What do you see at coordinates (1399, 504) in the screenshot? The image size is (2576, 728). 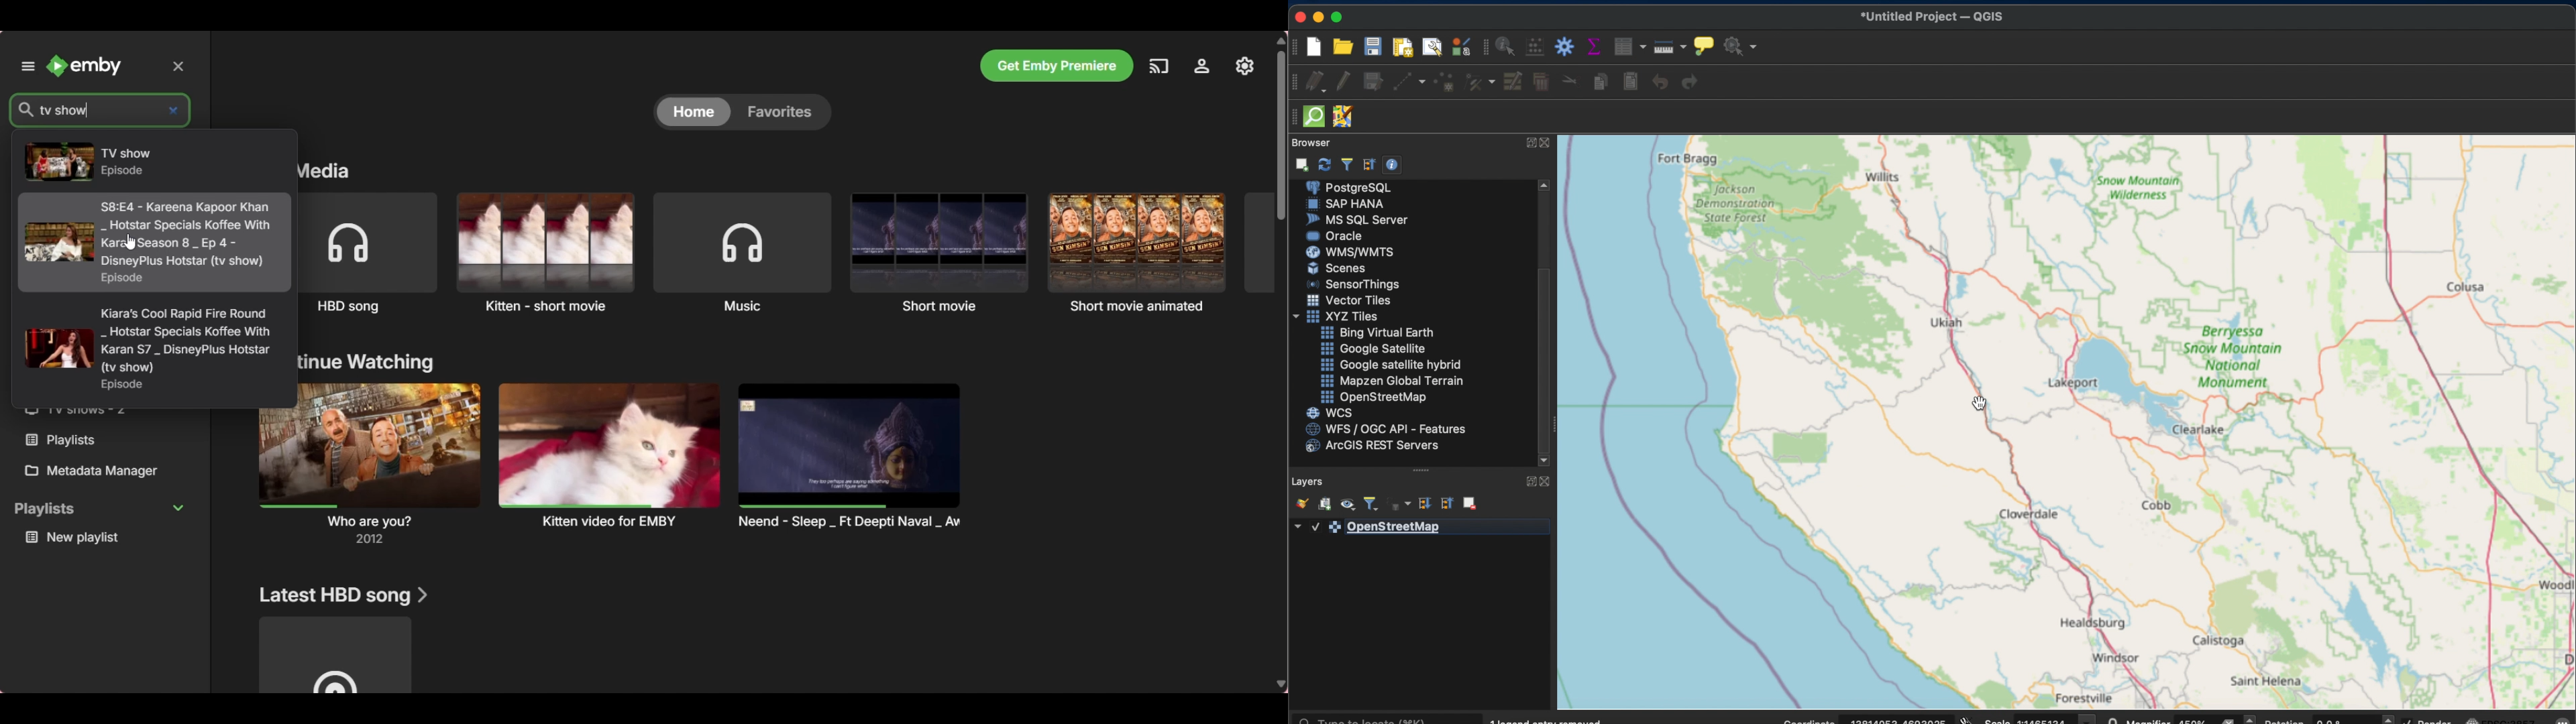 I see `filter legen by expression` at bounding box center [1399, 504].